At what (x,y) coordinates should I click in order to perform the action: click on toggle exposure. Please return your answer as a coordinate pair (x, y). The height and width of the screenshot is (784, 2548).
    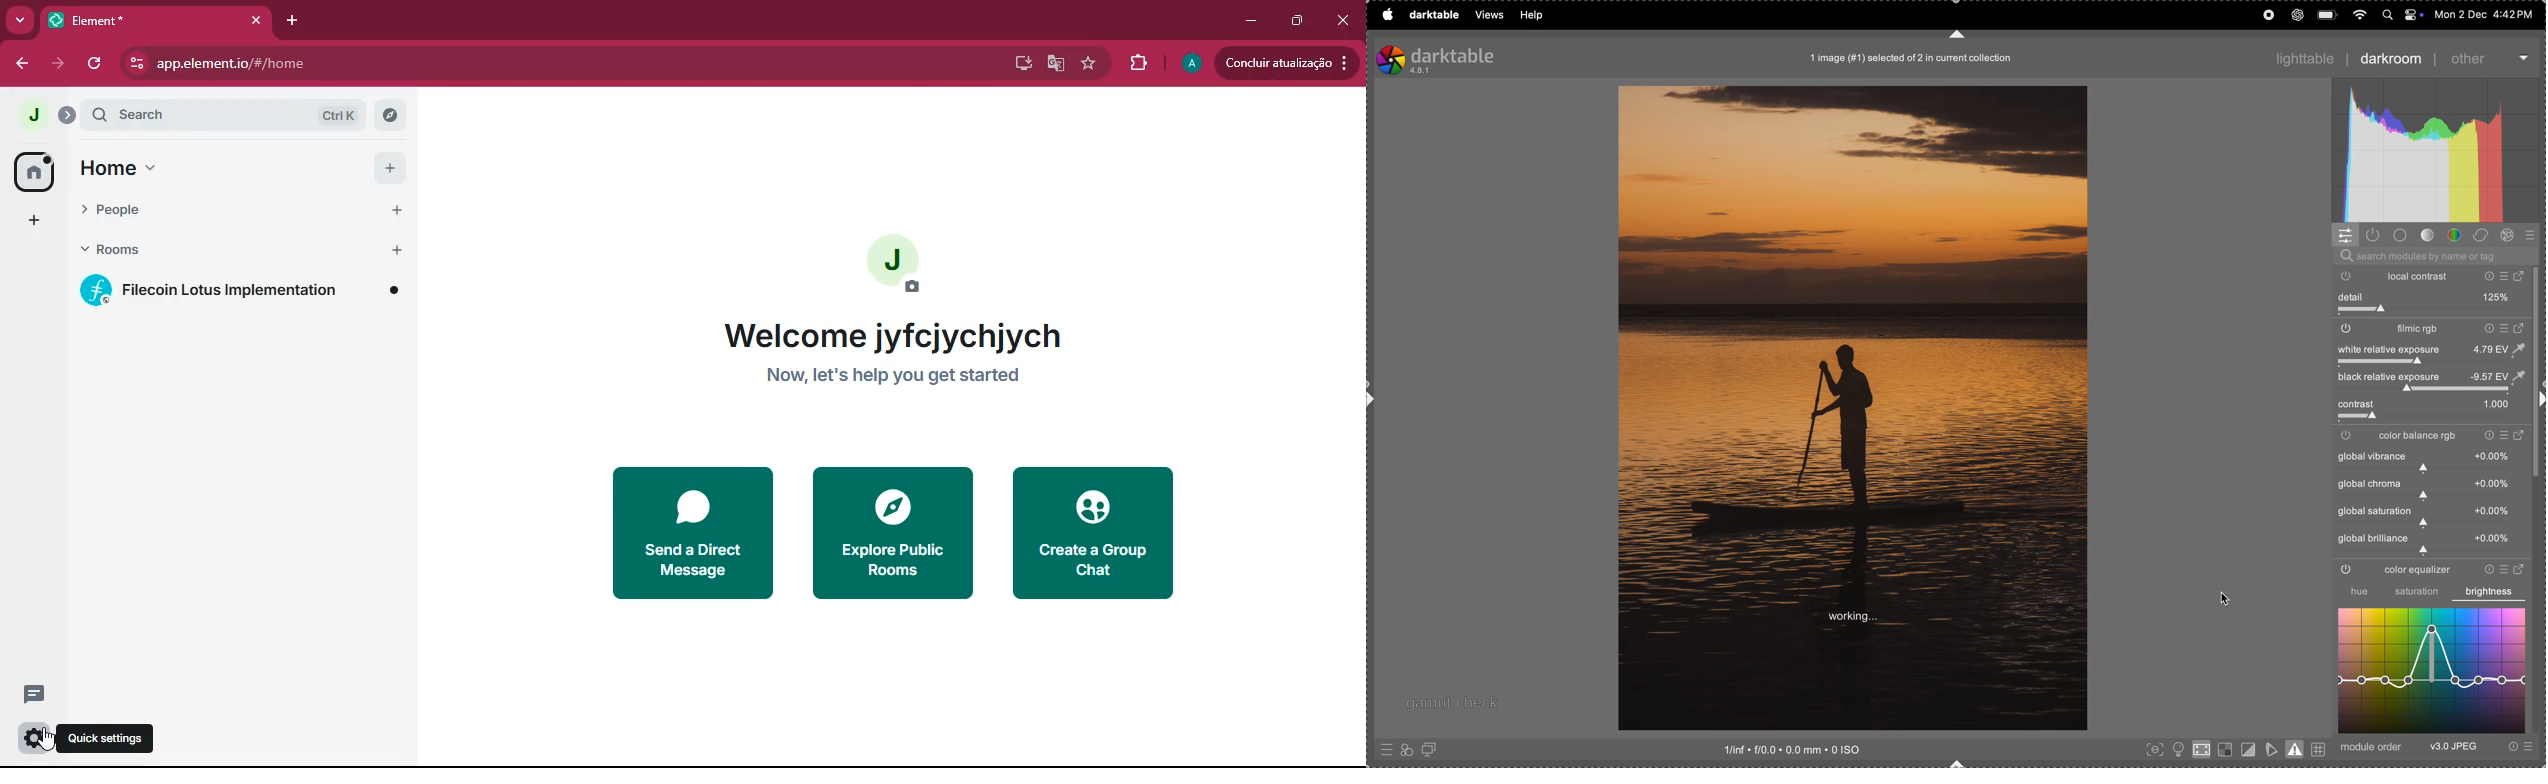
    Looking at the image, I should click on (2354, 363).